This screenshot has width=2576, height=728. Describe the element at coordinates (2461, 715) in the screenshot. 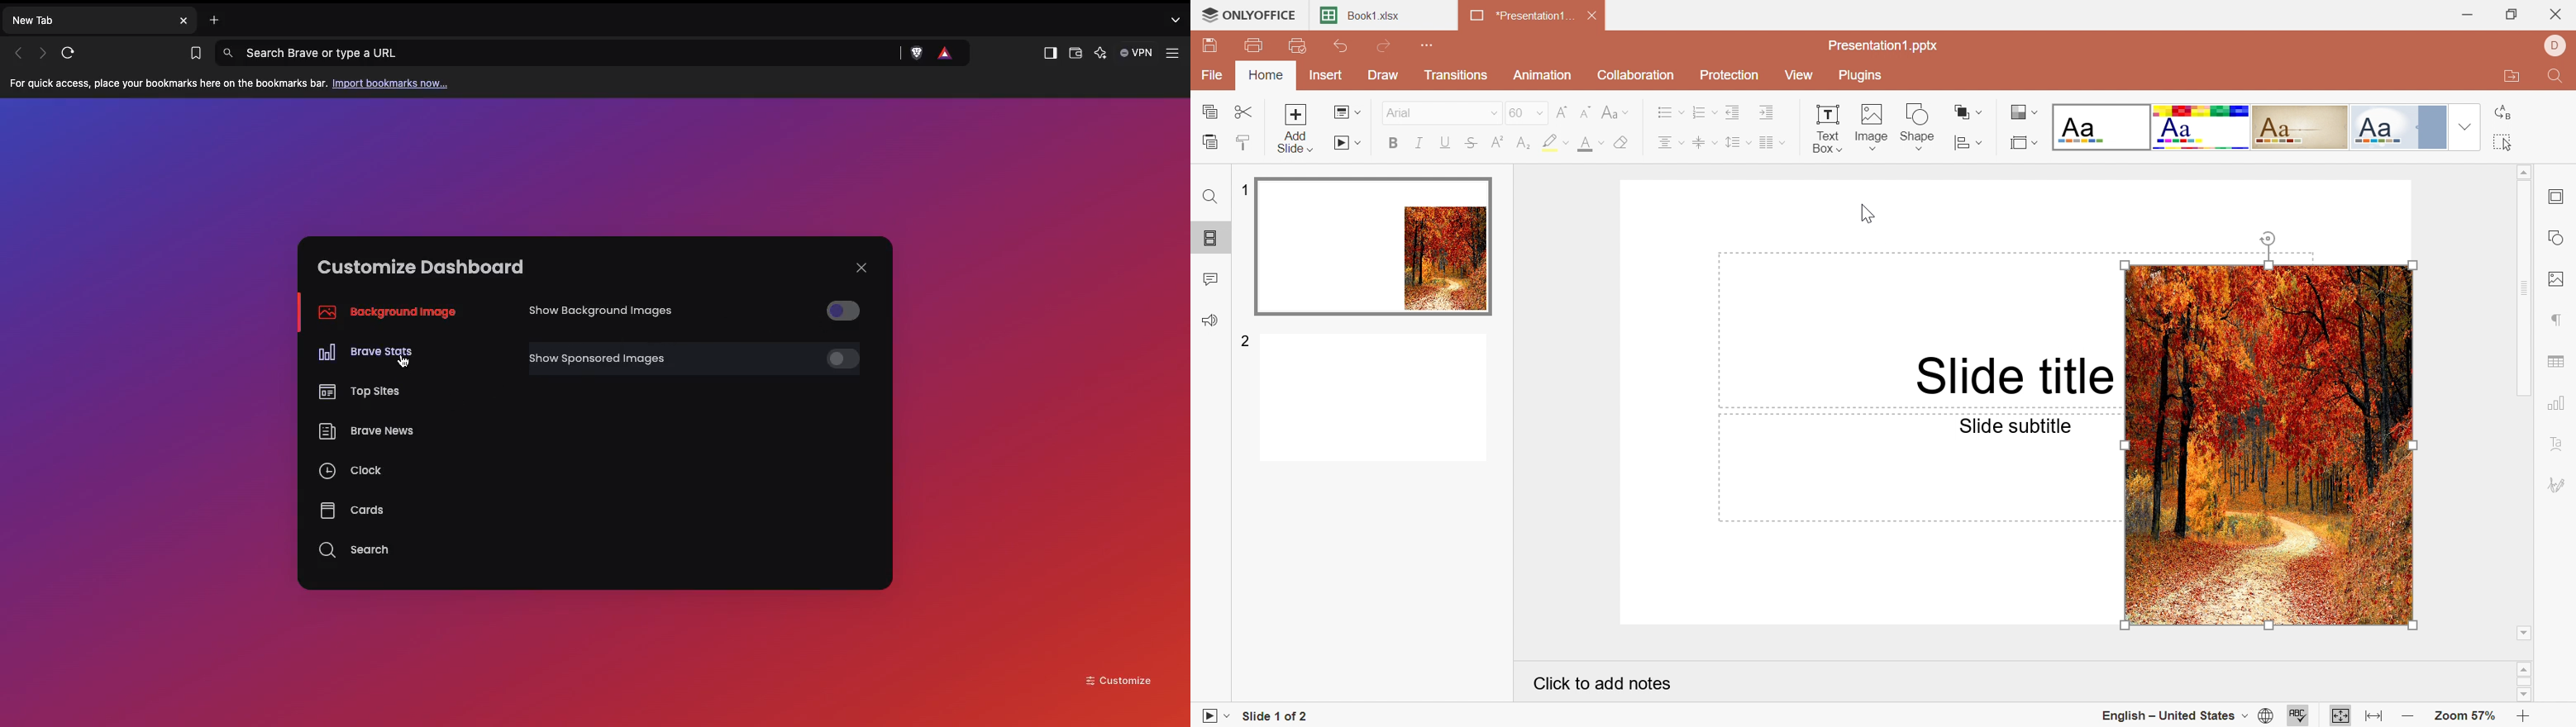

I see `Zoom 57%` at that location.